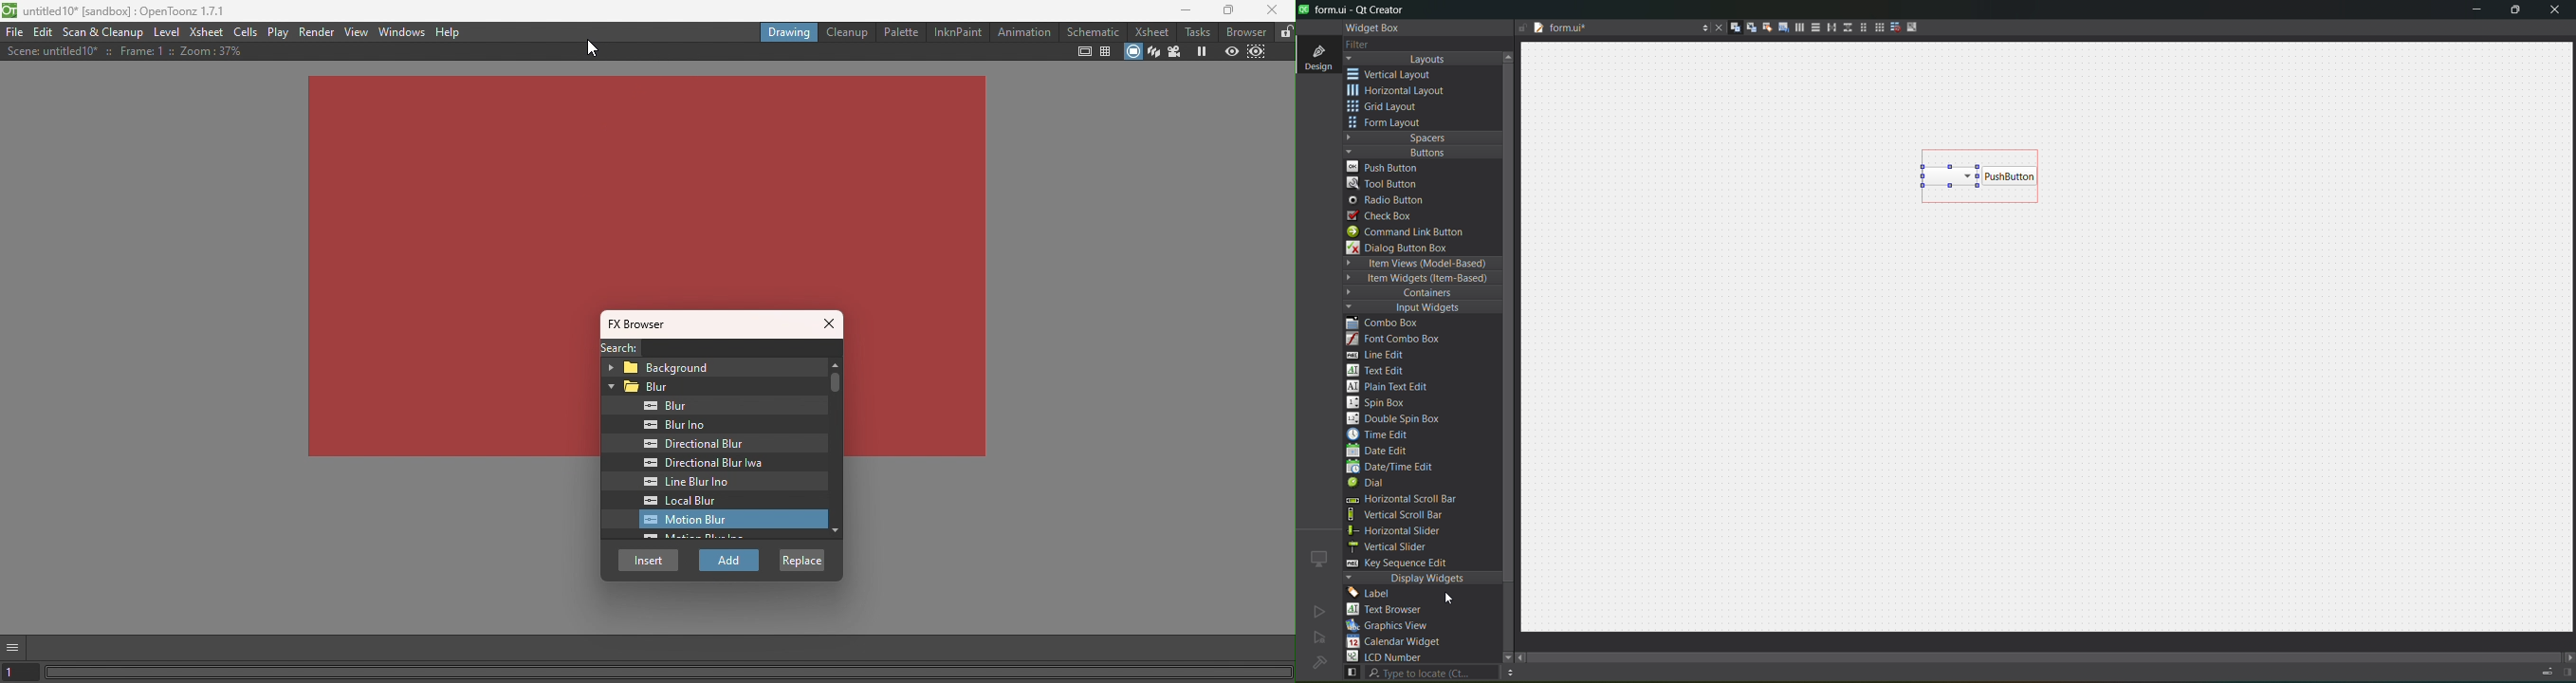  I want to click on buttons, so click(1420, 151).